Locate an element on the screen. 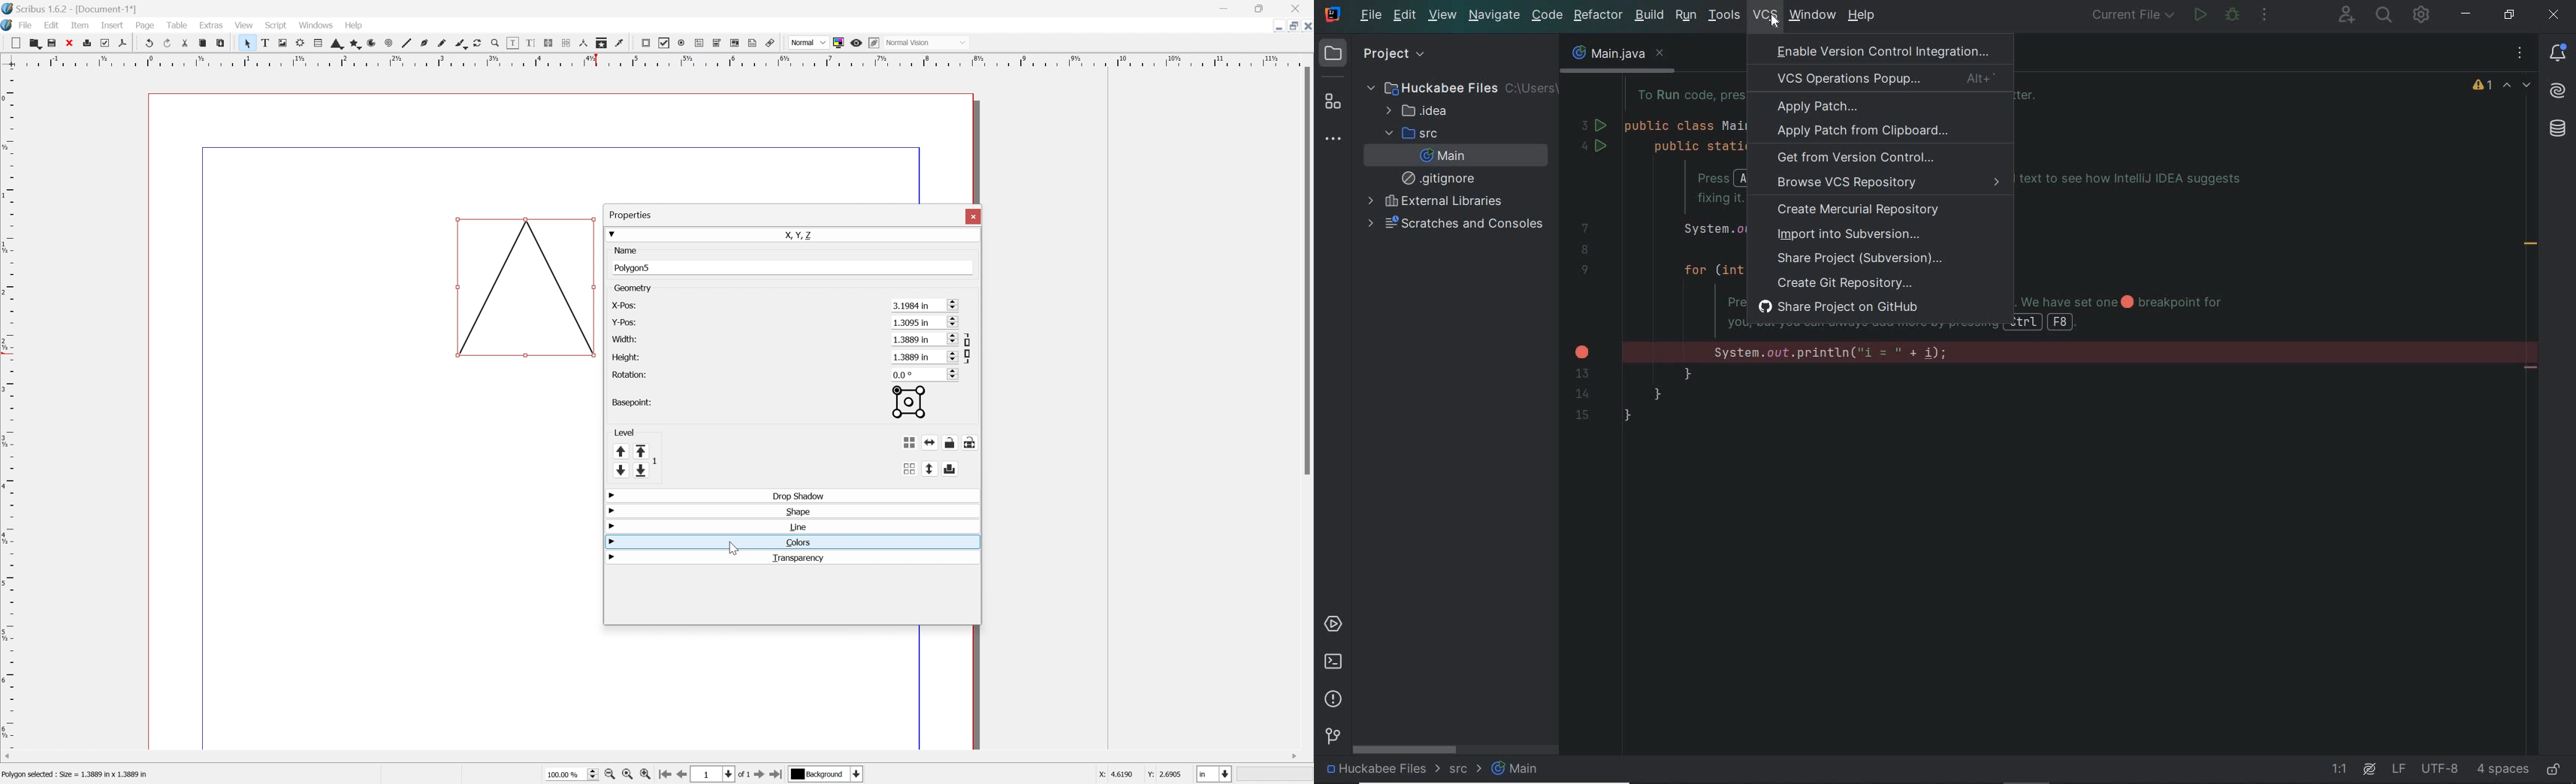 The height and width of the screenshot is (784, 2576). X, Y, Z is located at coordinates (802, 234).